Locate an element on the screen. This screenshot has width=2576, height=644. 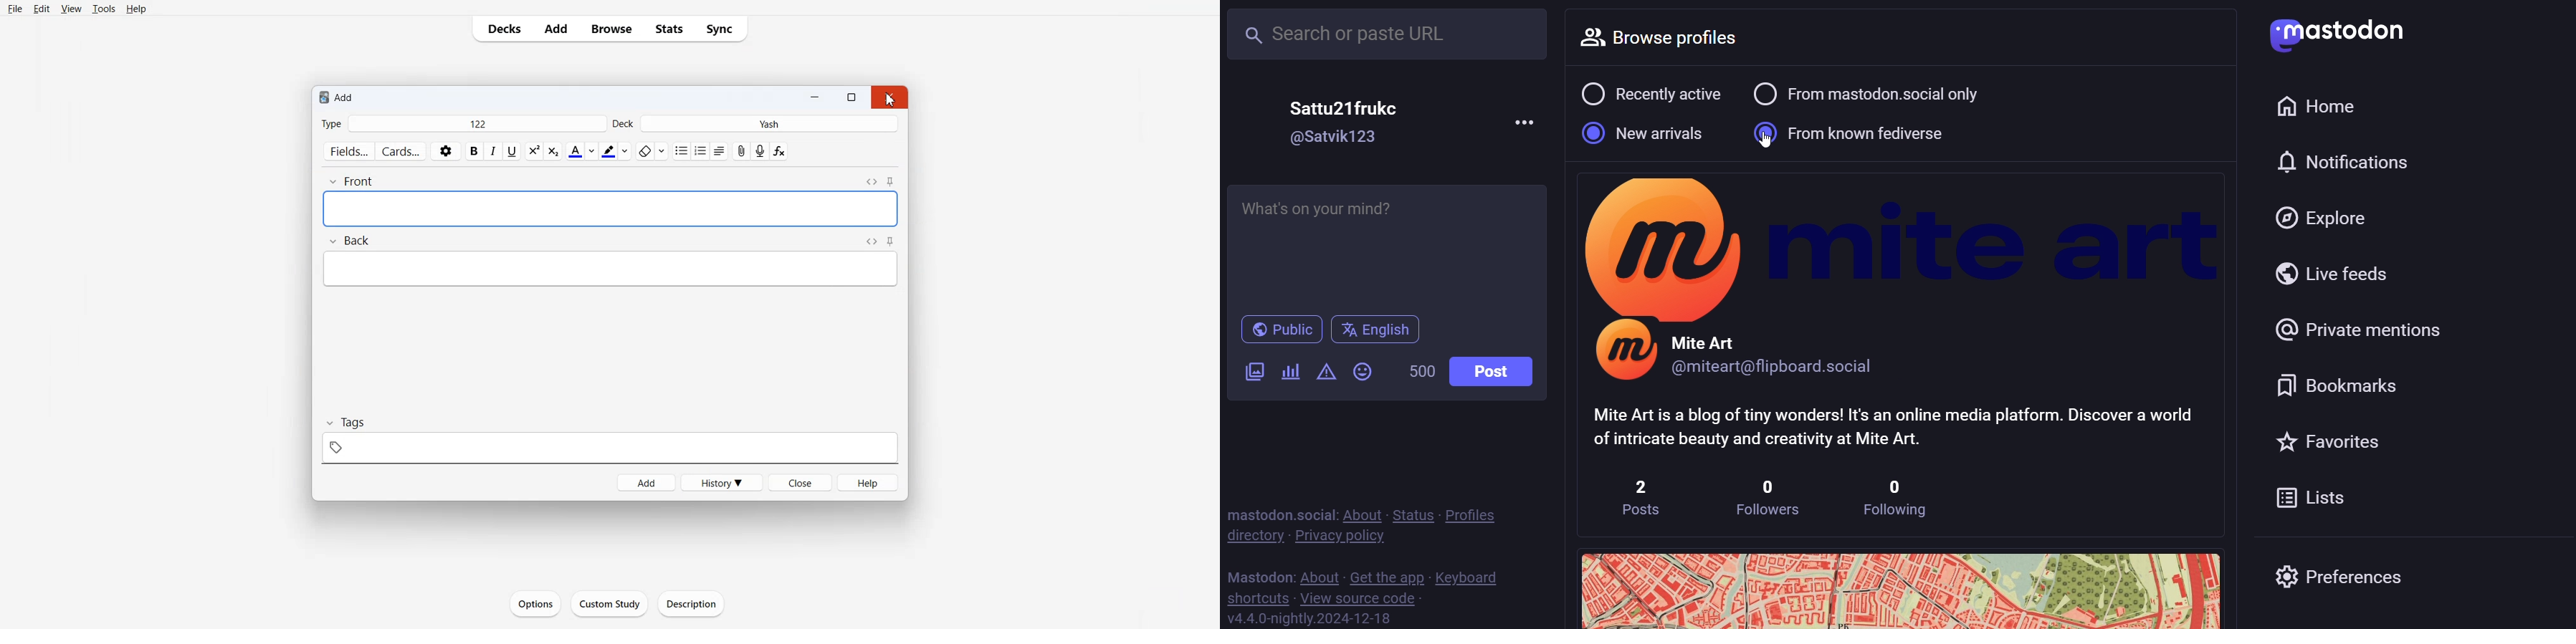
home is located at coordinates (2316, 105).